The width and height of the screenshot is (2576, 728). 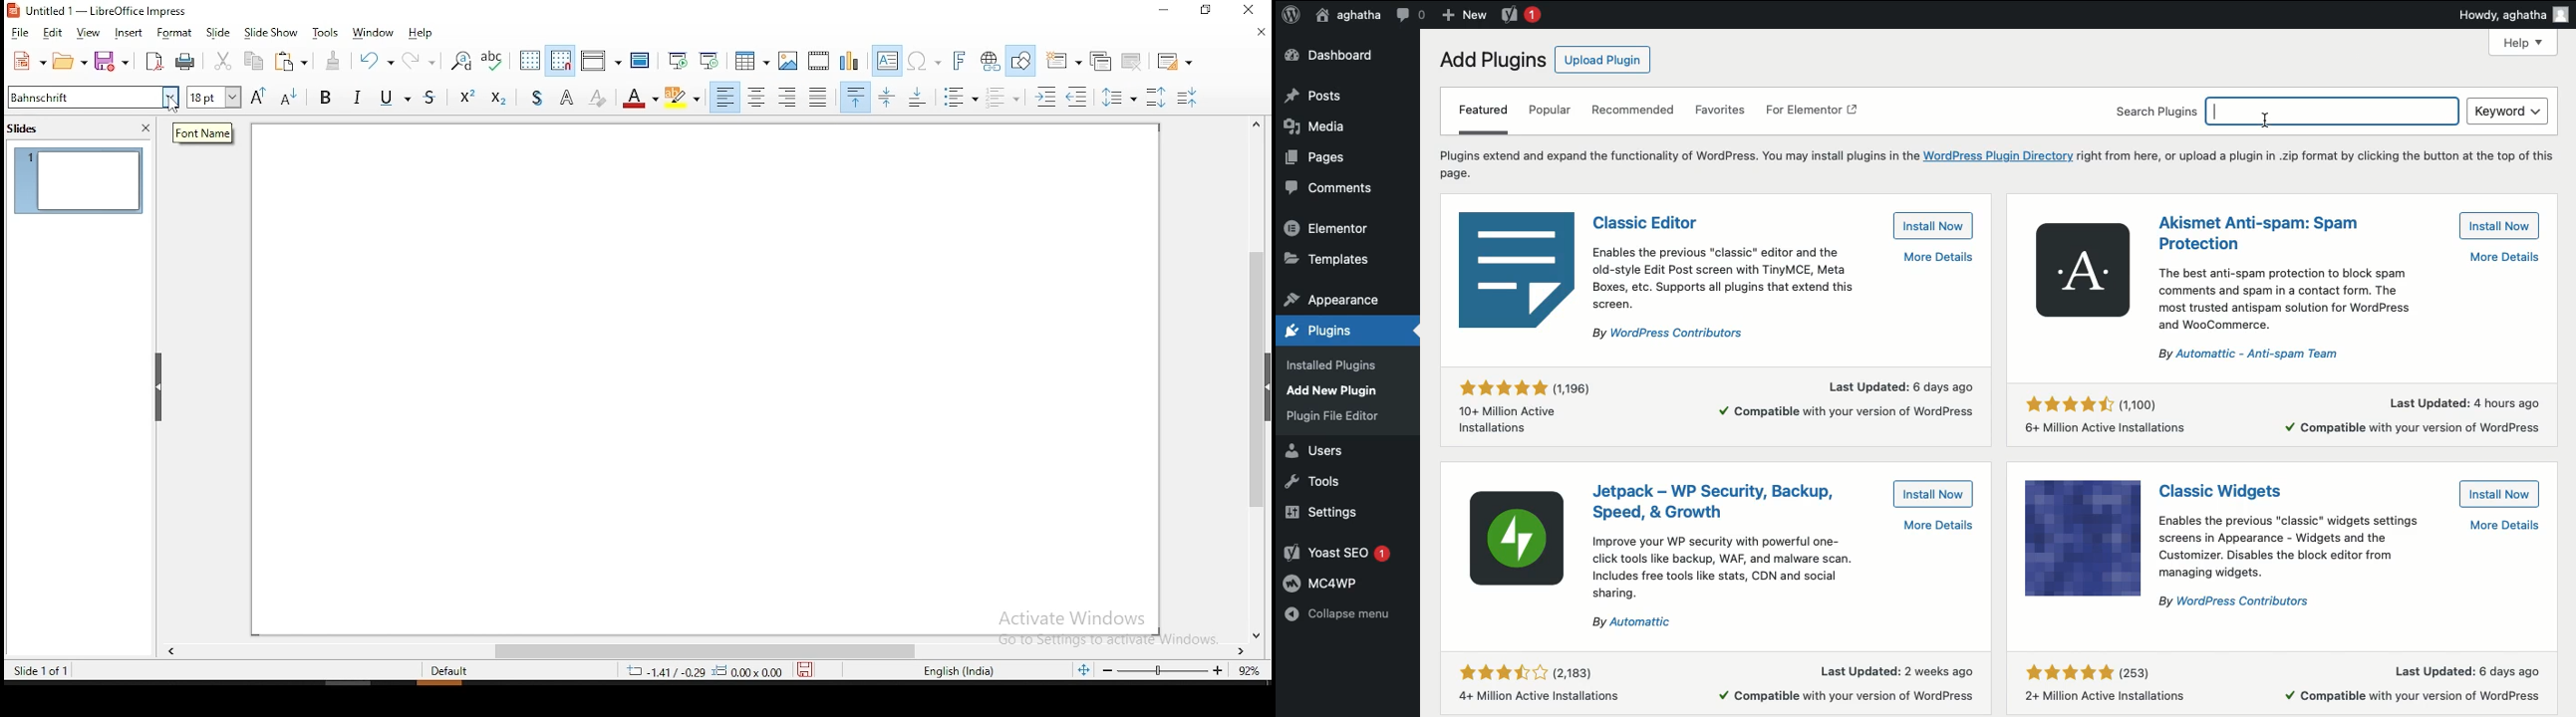 What do you see at coordinates (424, 59) in the screenshot?
I see `redo` at bounding box center [424, 59].